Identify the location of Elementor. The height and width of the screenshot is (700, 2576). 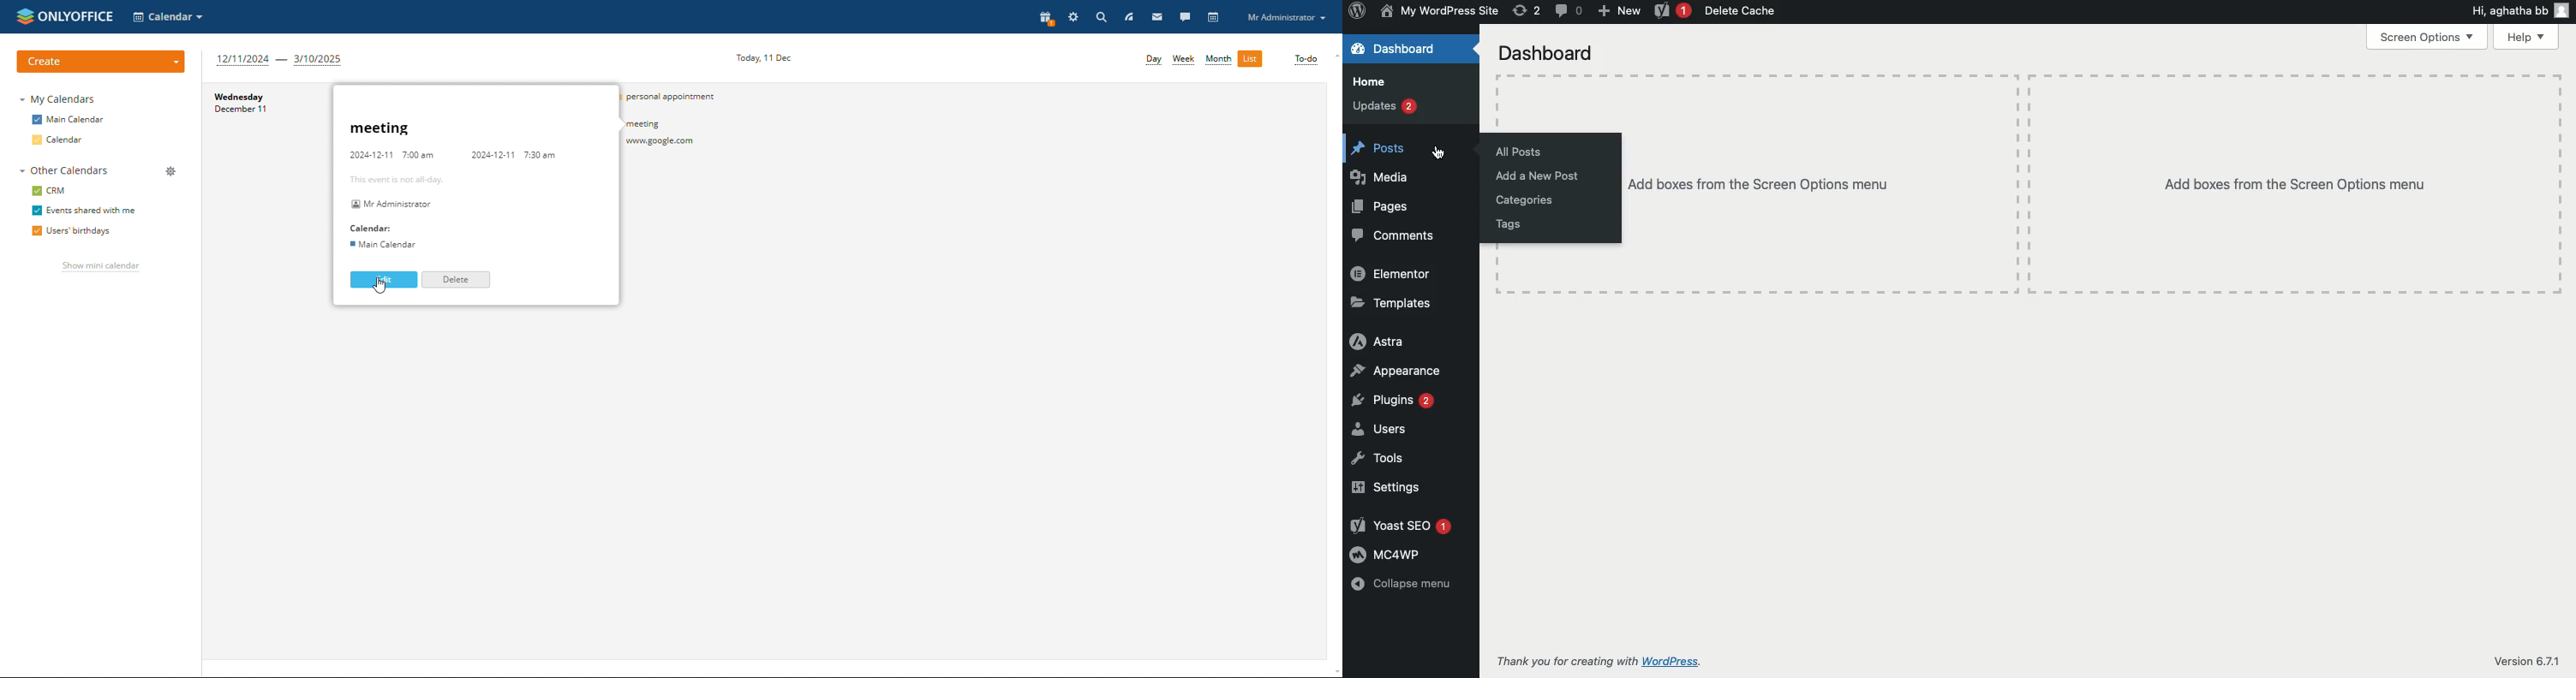
(1395, 274).